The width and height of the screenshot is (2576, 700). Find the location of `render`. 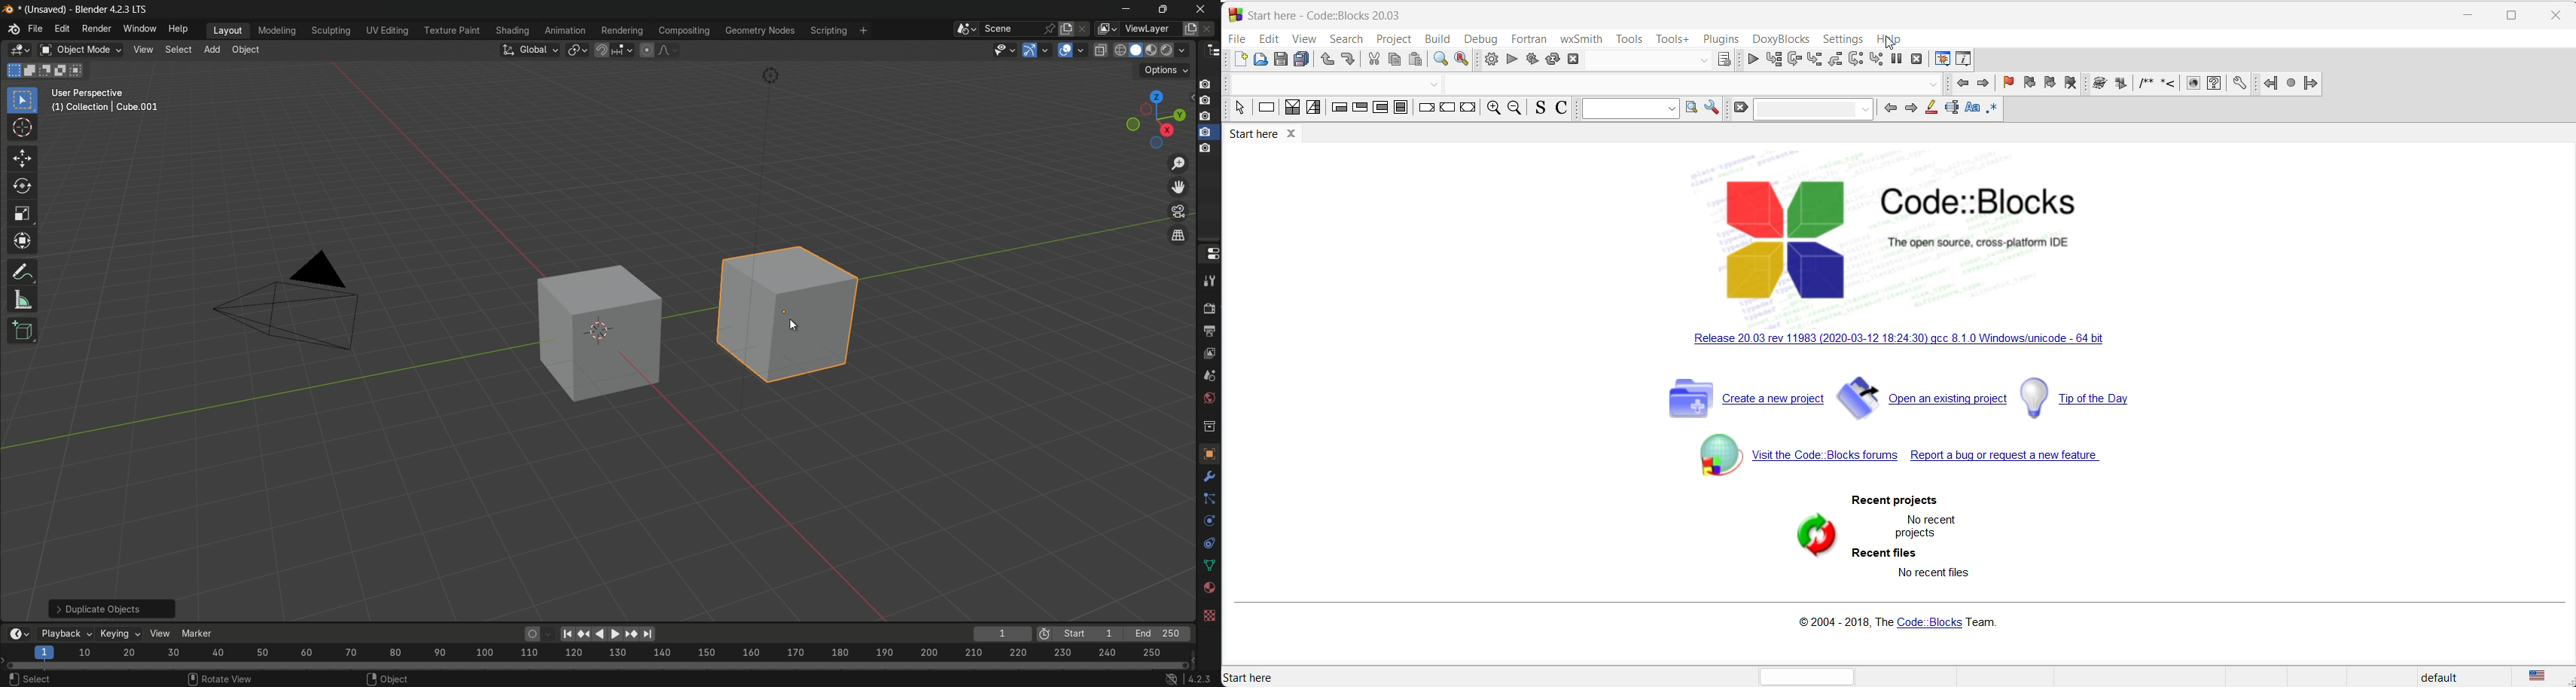

render is located at coordinates (1209, 309).